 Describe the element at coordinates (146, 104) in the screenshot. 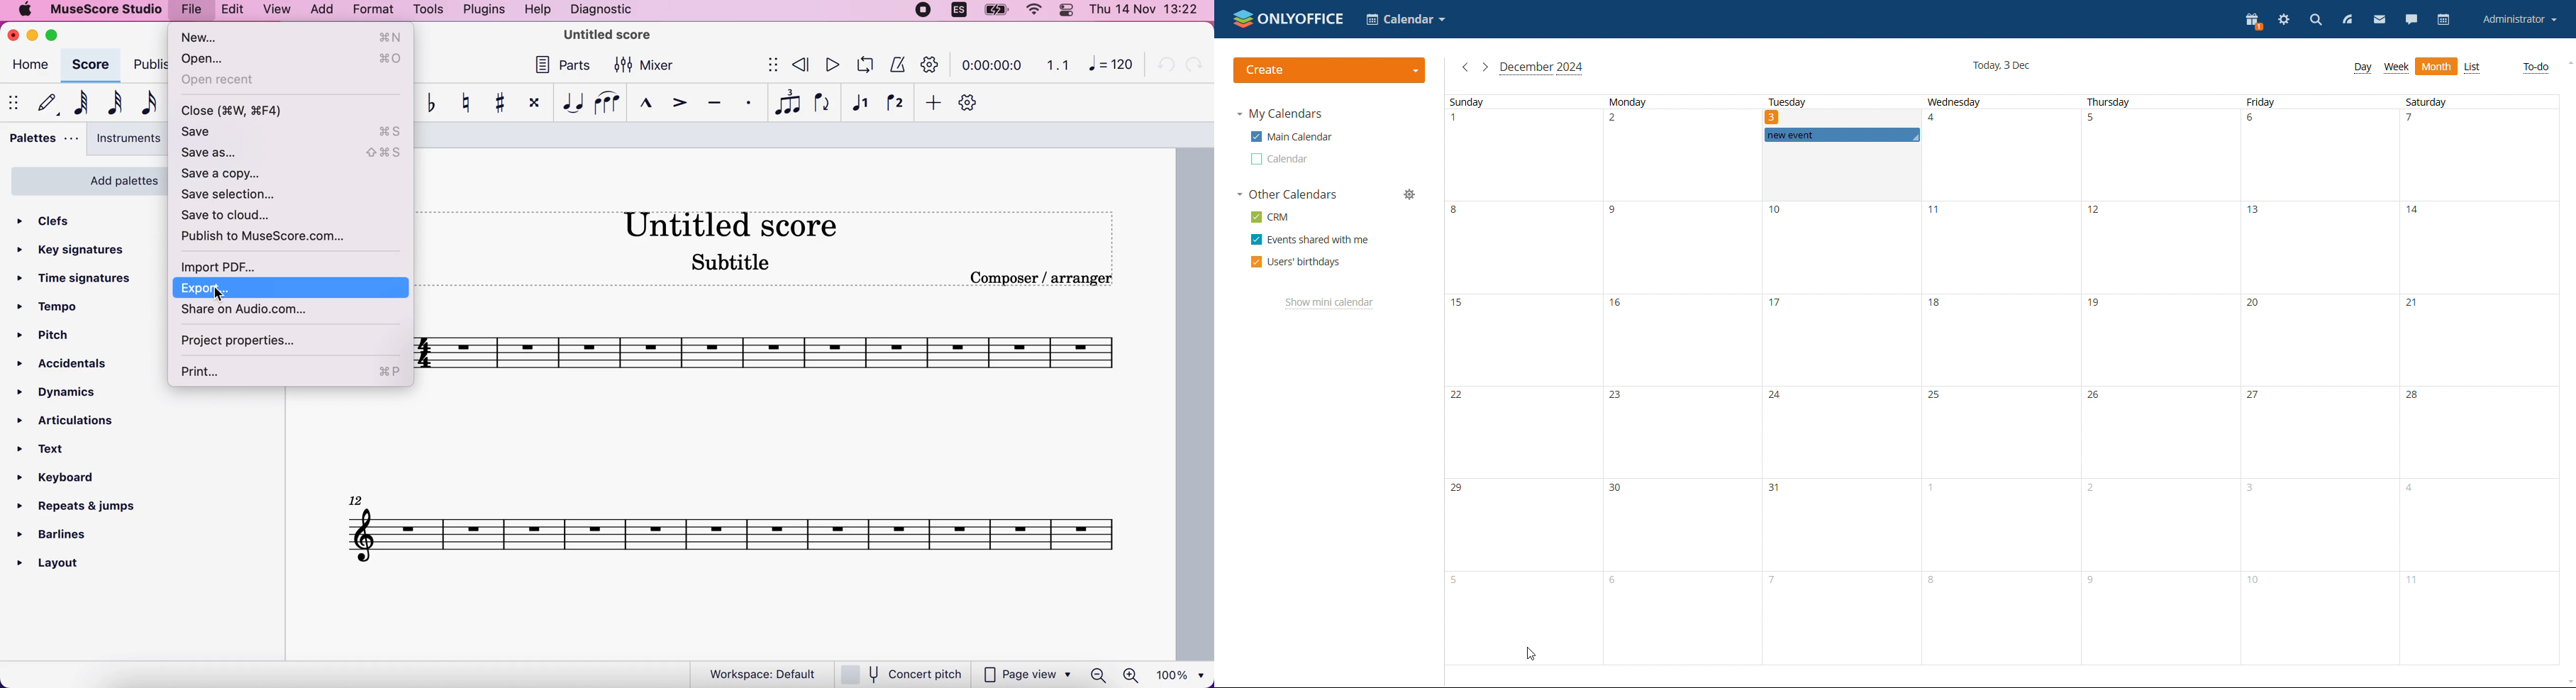

I see `16th note` at that location.